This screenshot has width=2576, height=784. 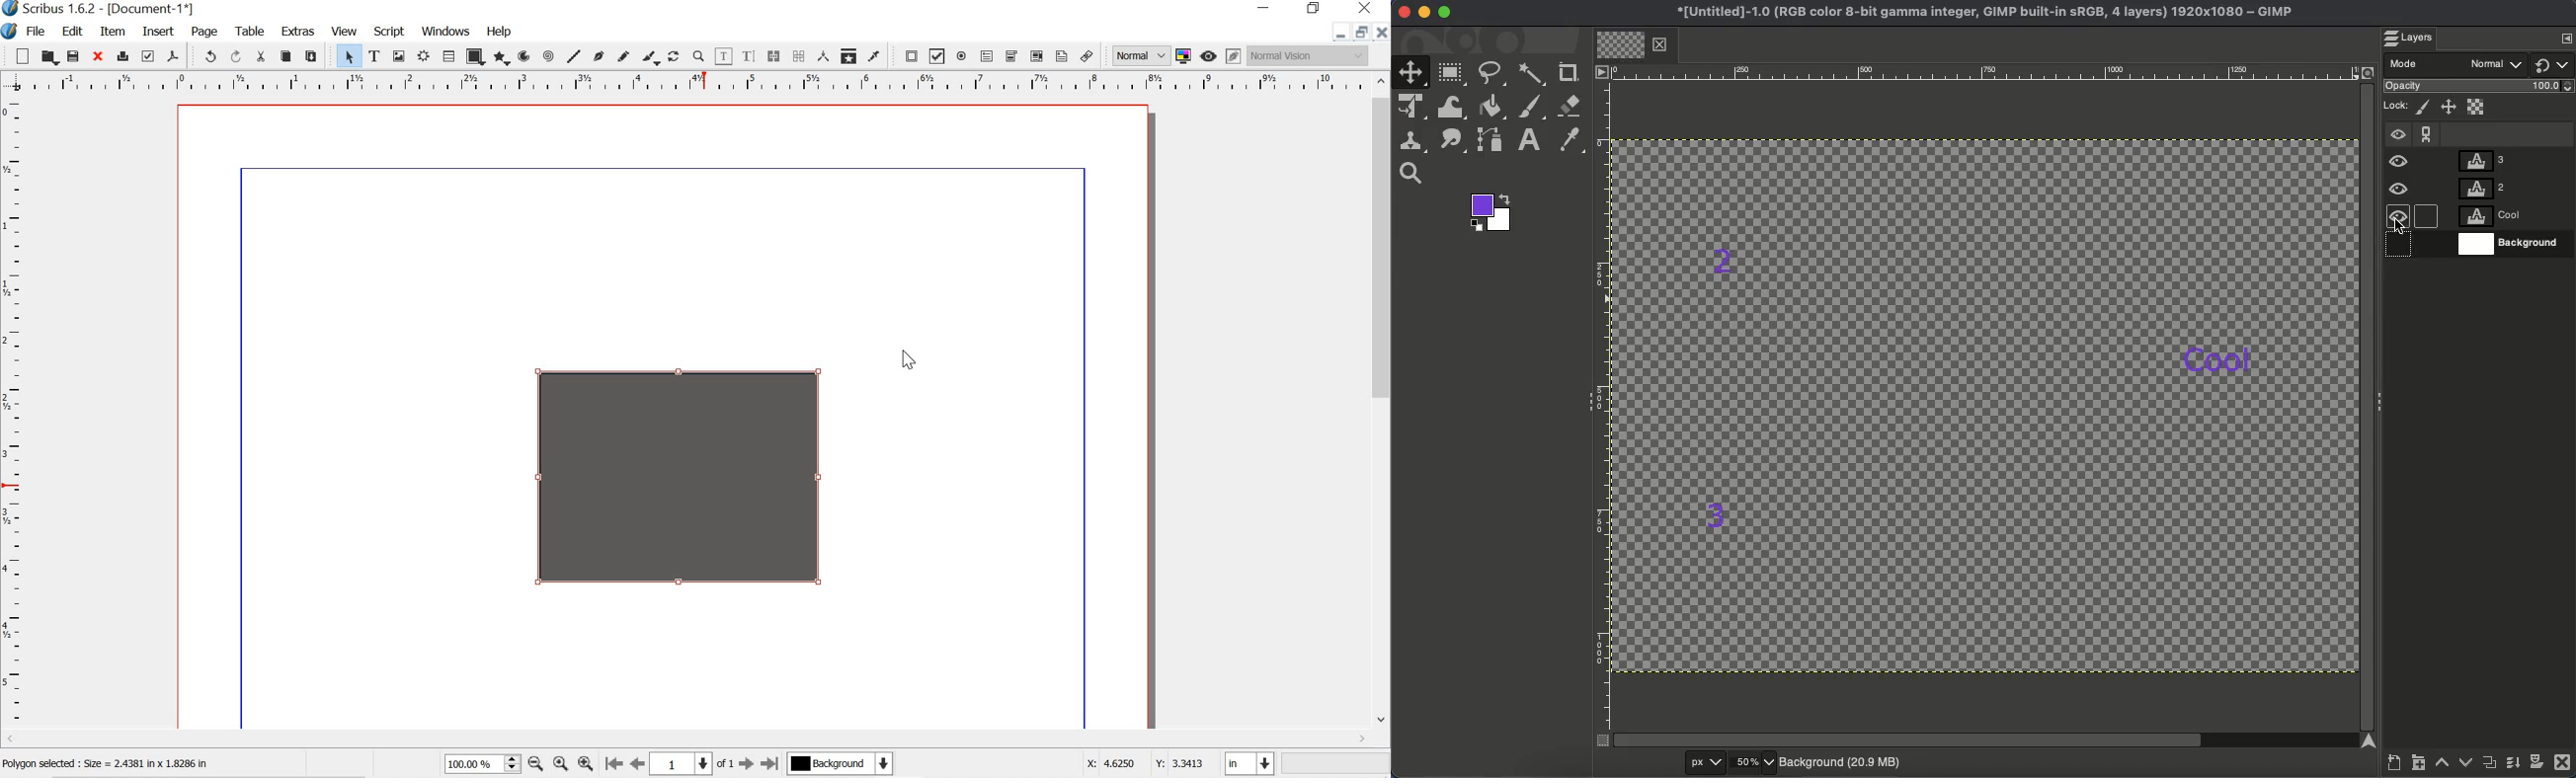 I want to click on scrollbar, so click(x=1383, y=409).